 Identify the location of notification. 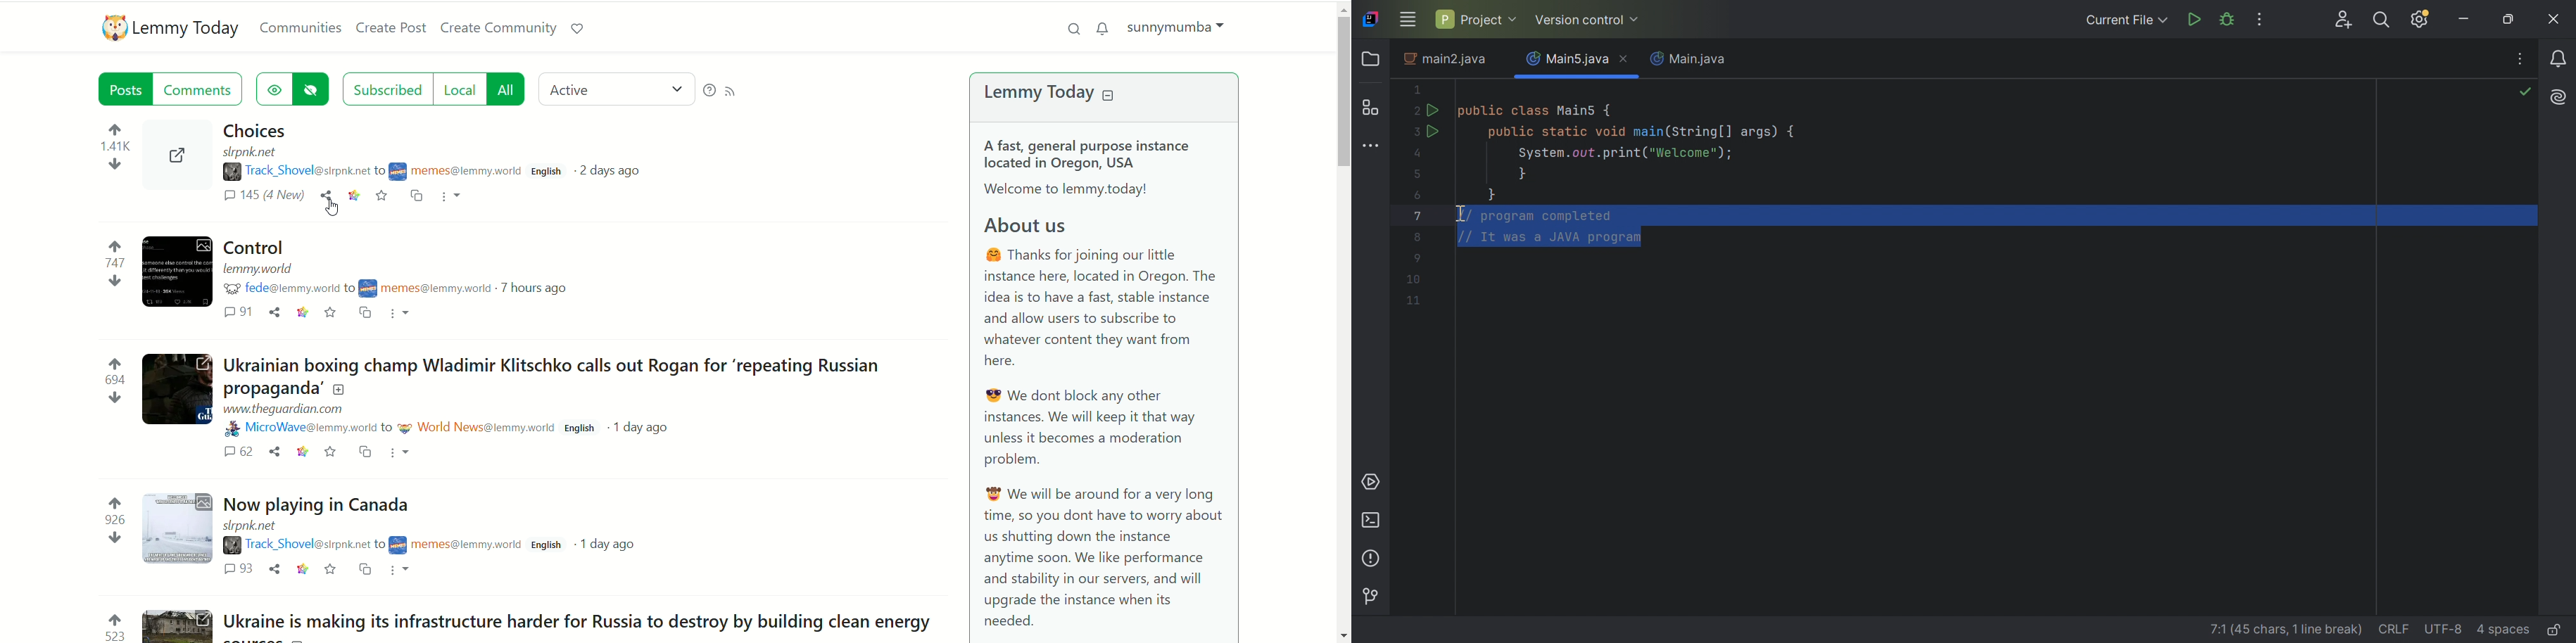
(1105, 28).